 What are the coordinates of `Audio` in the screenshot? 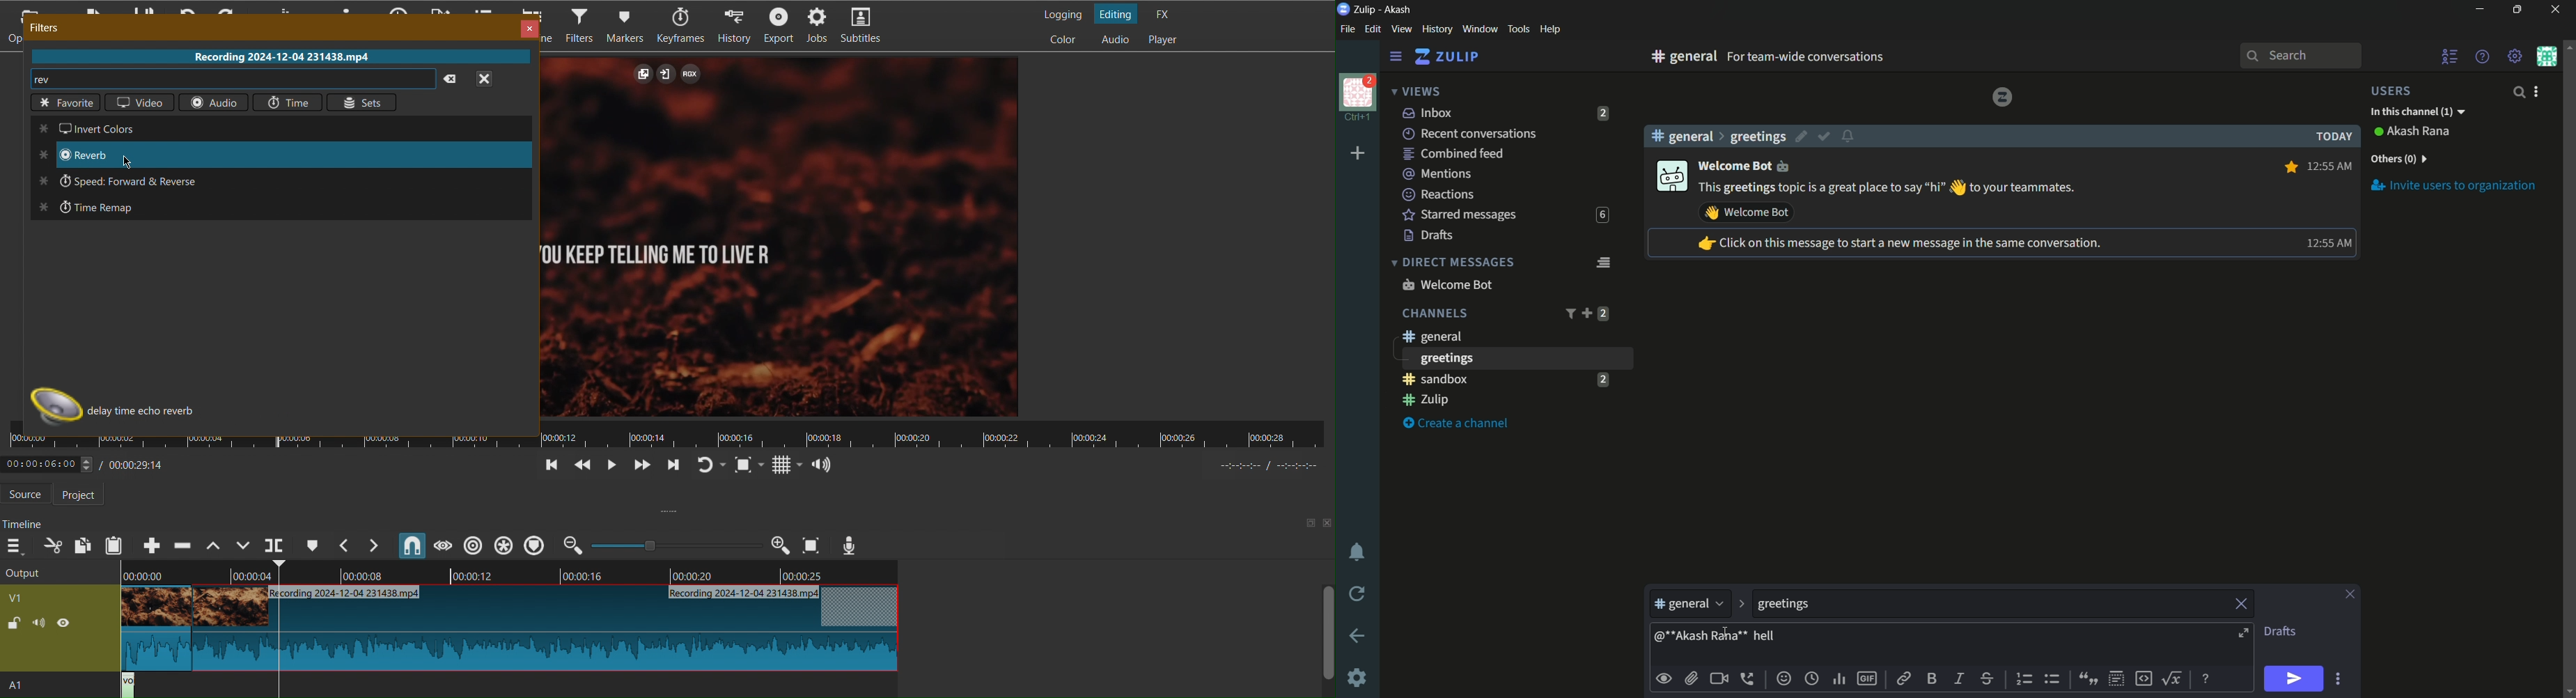 It's located at (822, 463).